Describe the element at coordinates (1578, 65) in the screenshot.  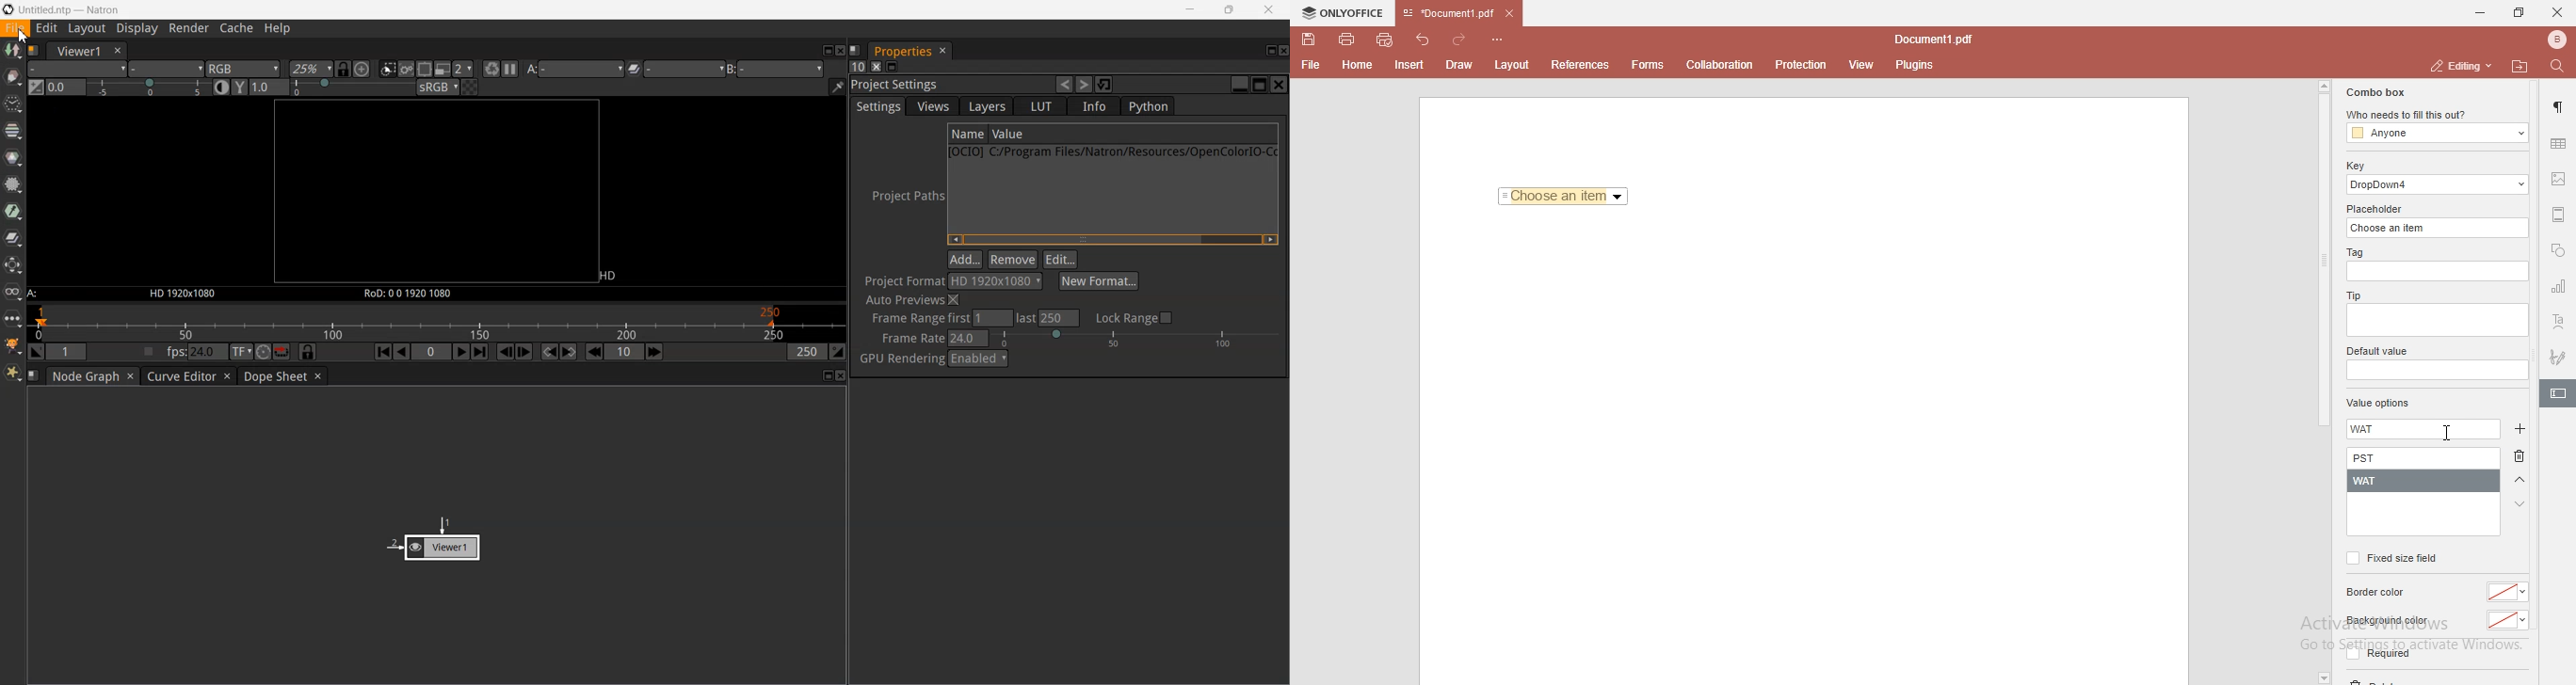
I see `References` at that location.